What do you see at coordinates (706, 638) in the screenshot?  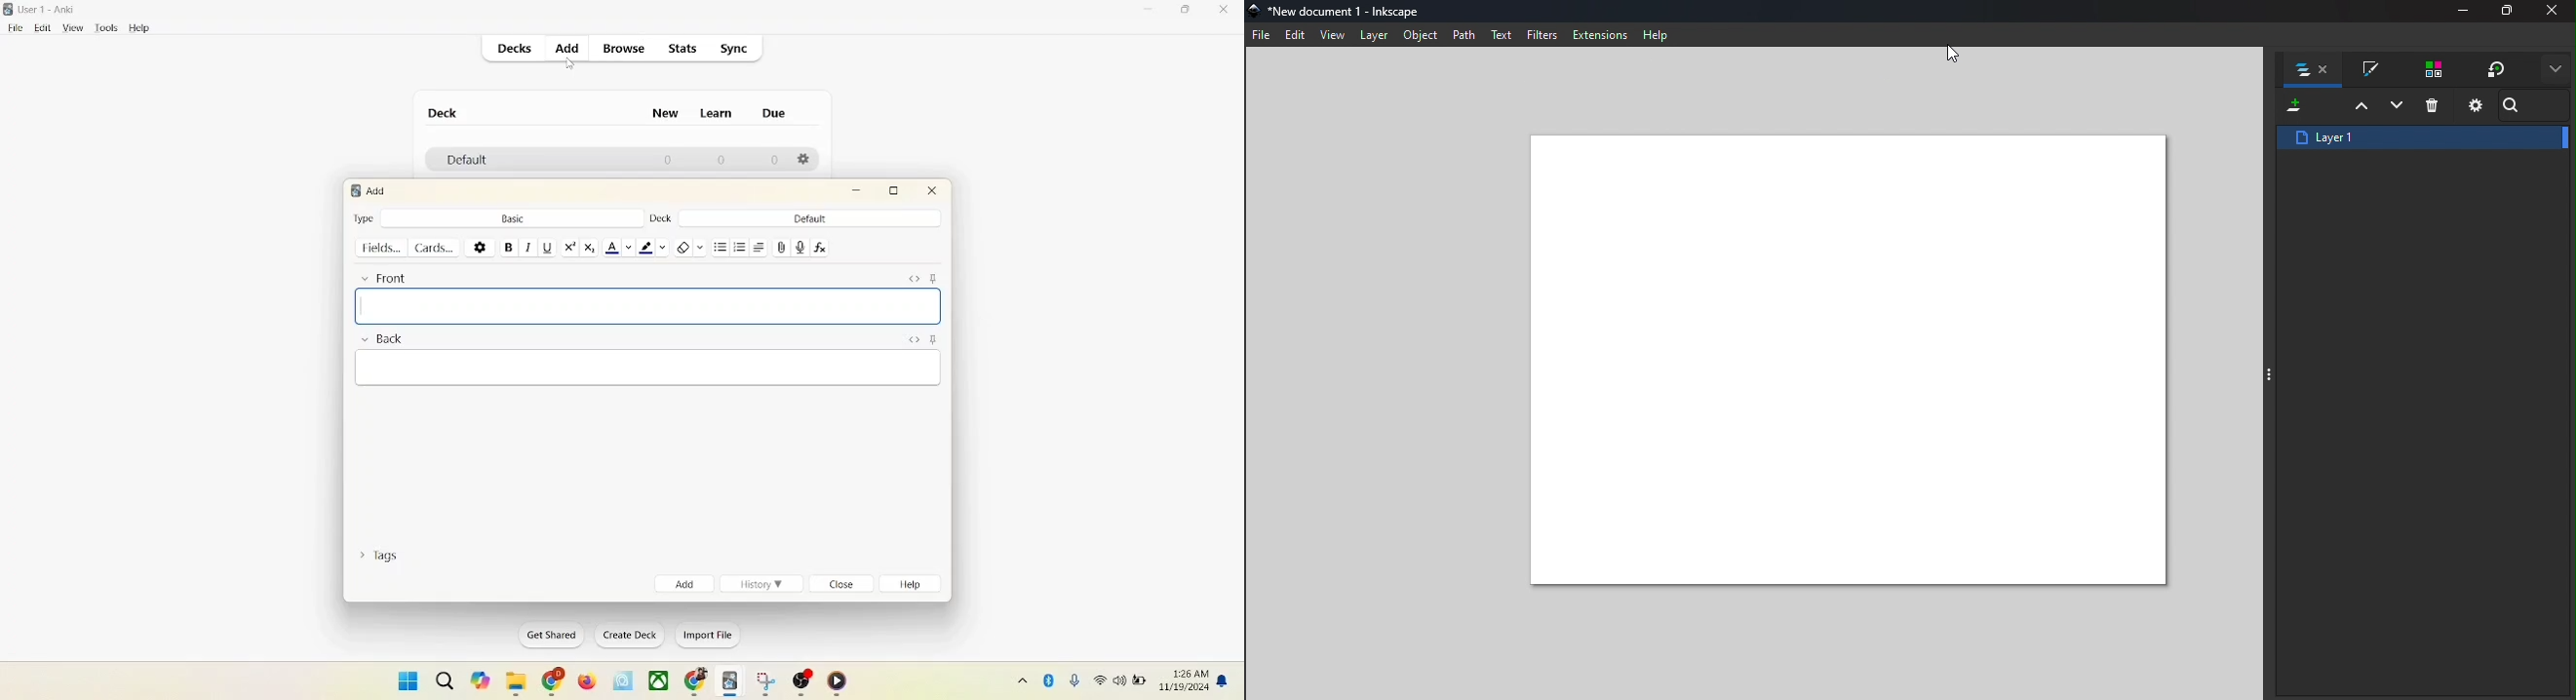 I see `import file` at bounding box center [706, 638].